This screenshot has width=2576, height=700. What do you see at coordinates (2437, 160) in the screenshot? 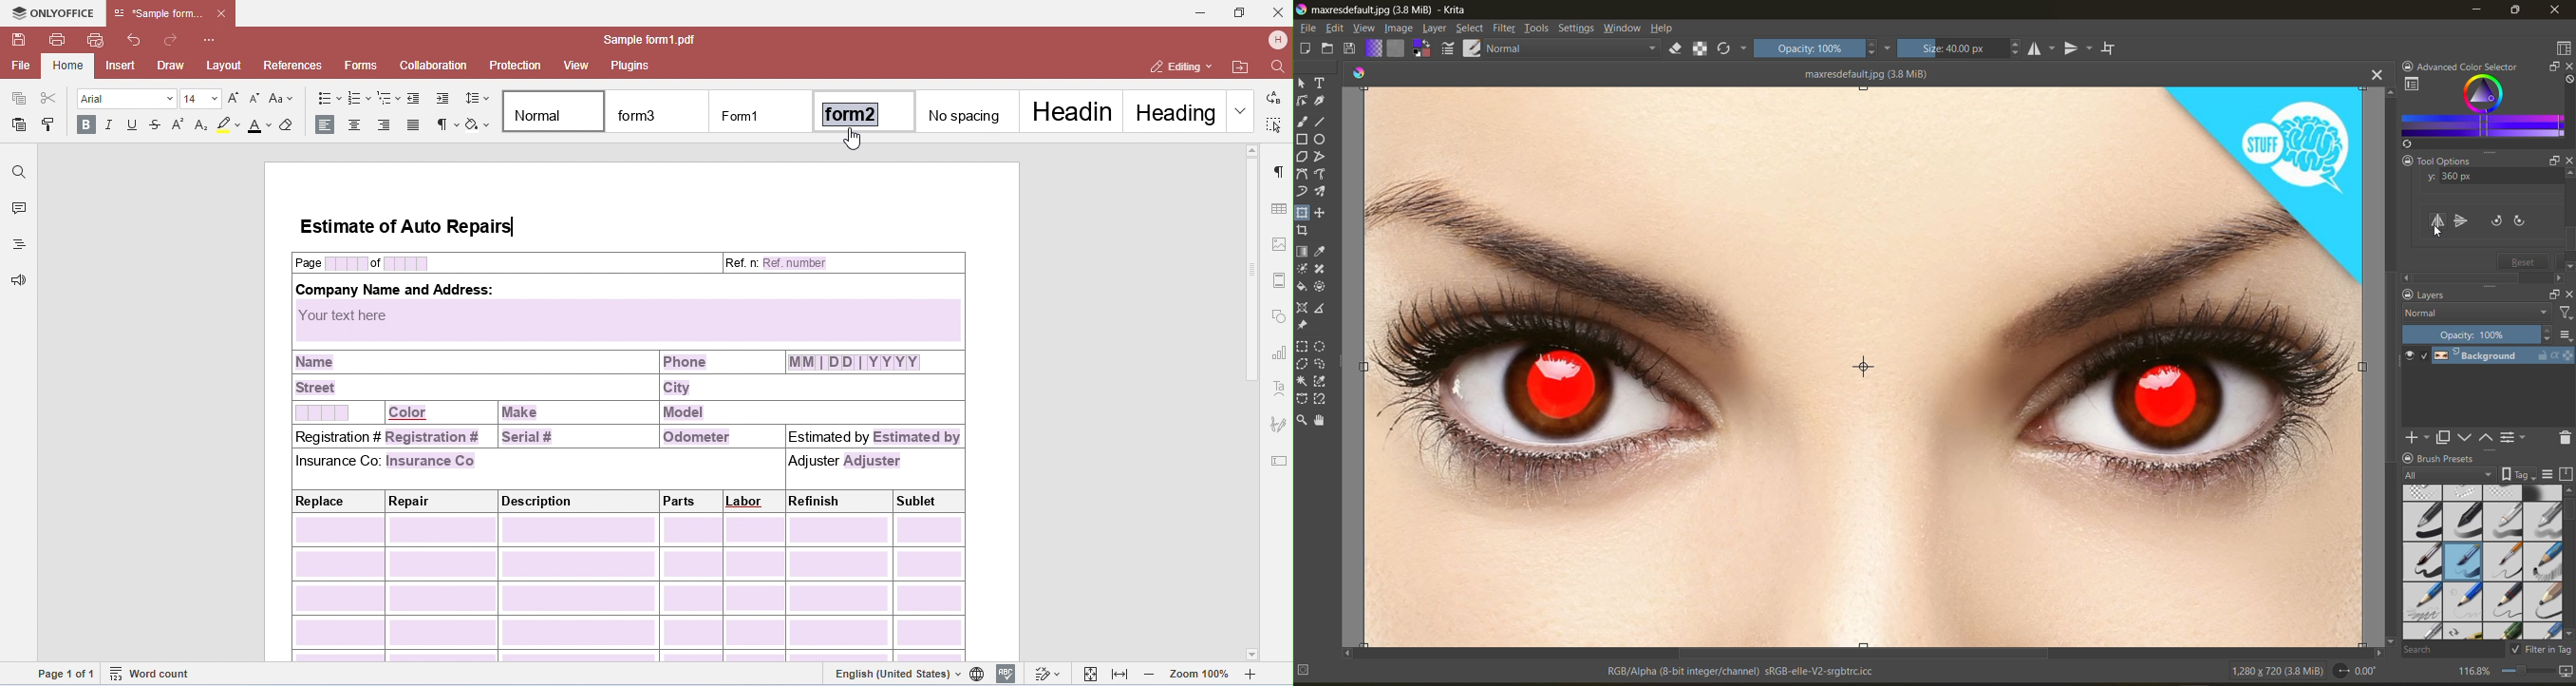
I see `Tool Options` at bounding box center [2437, 160].